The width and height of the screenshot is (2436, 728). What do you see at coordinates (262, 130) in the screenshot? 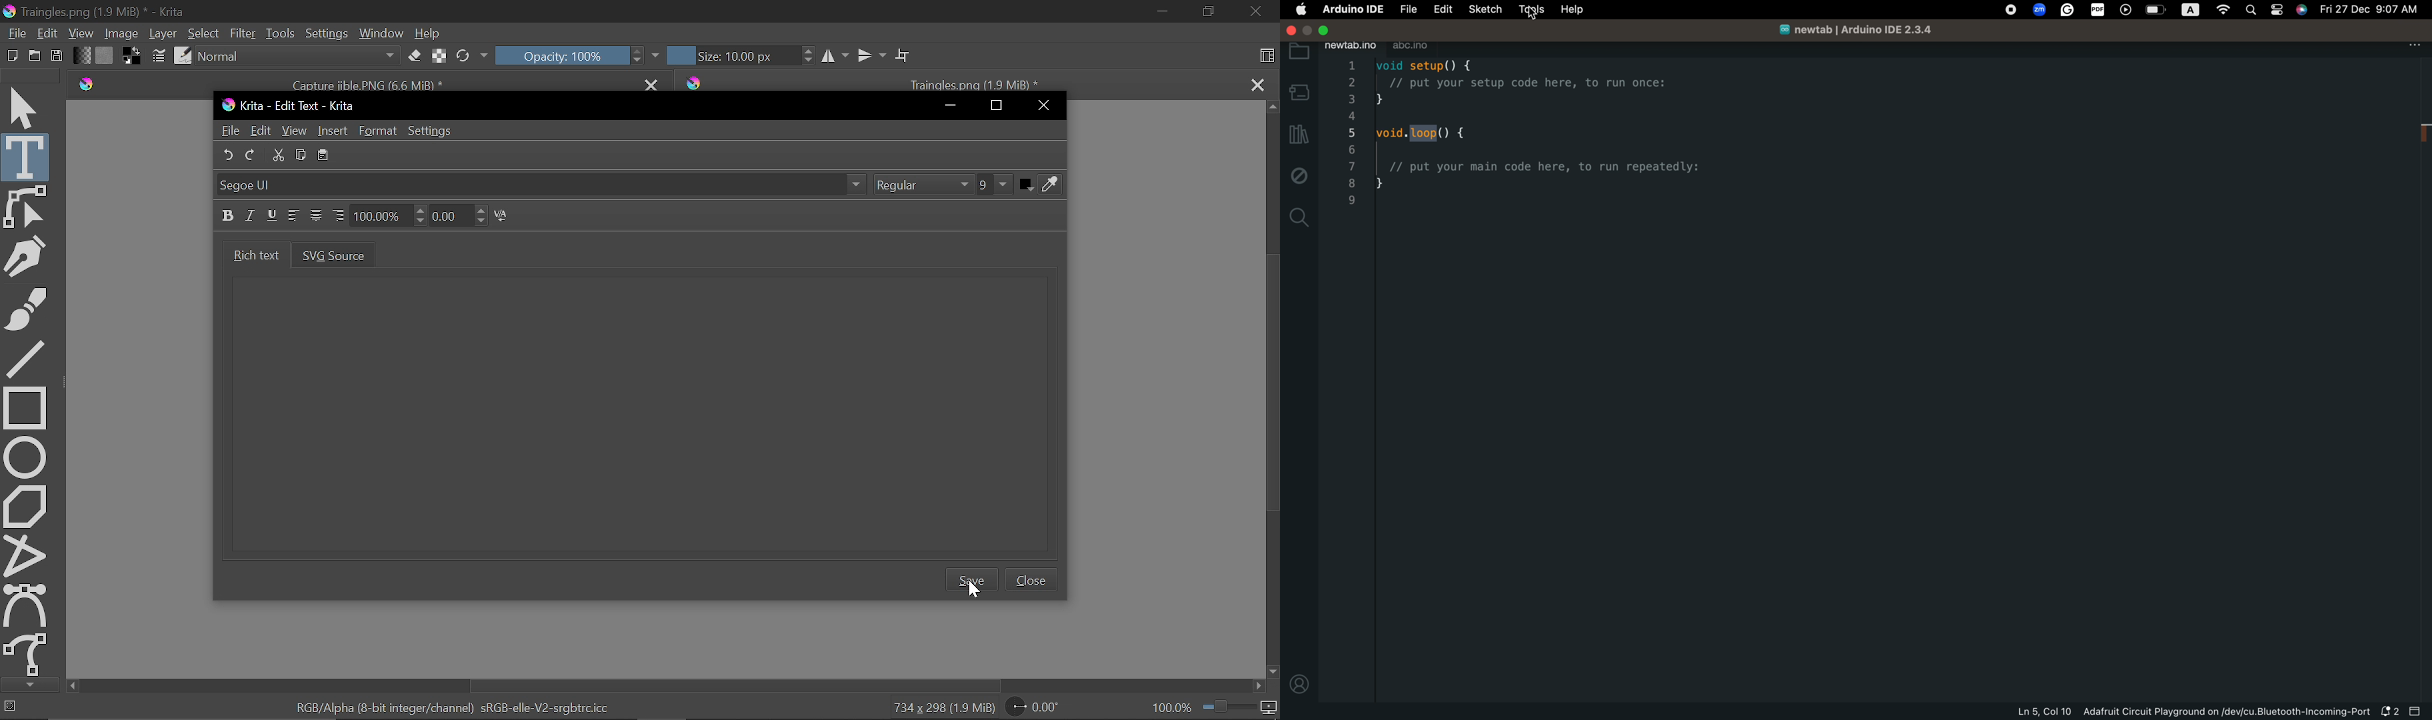
I see `Edit` at bounding box center [262, 130].